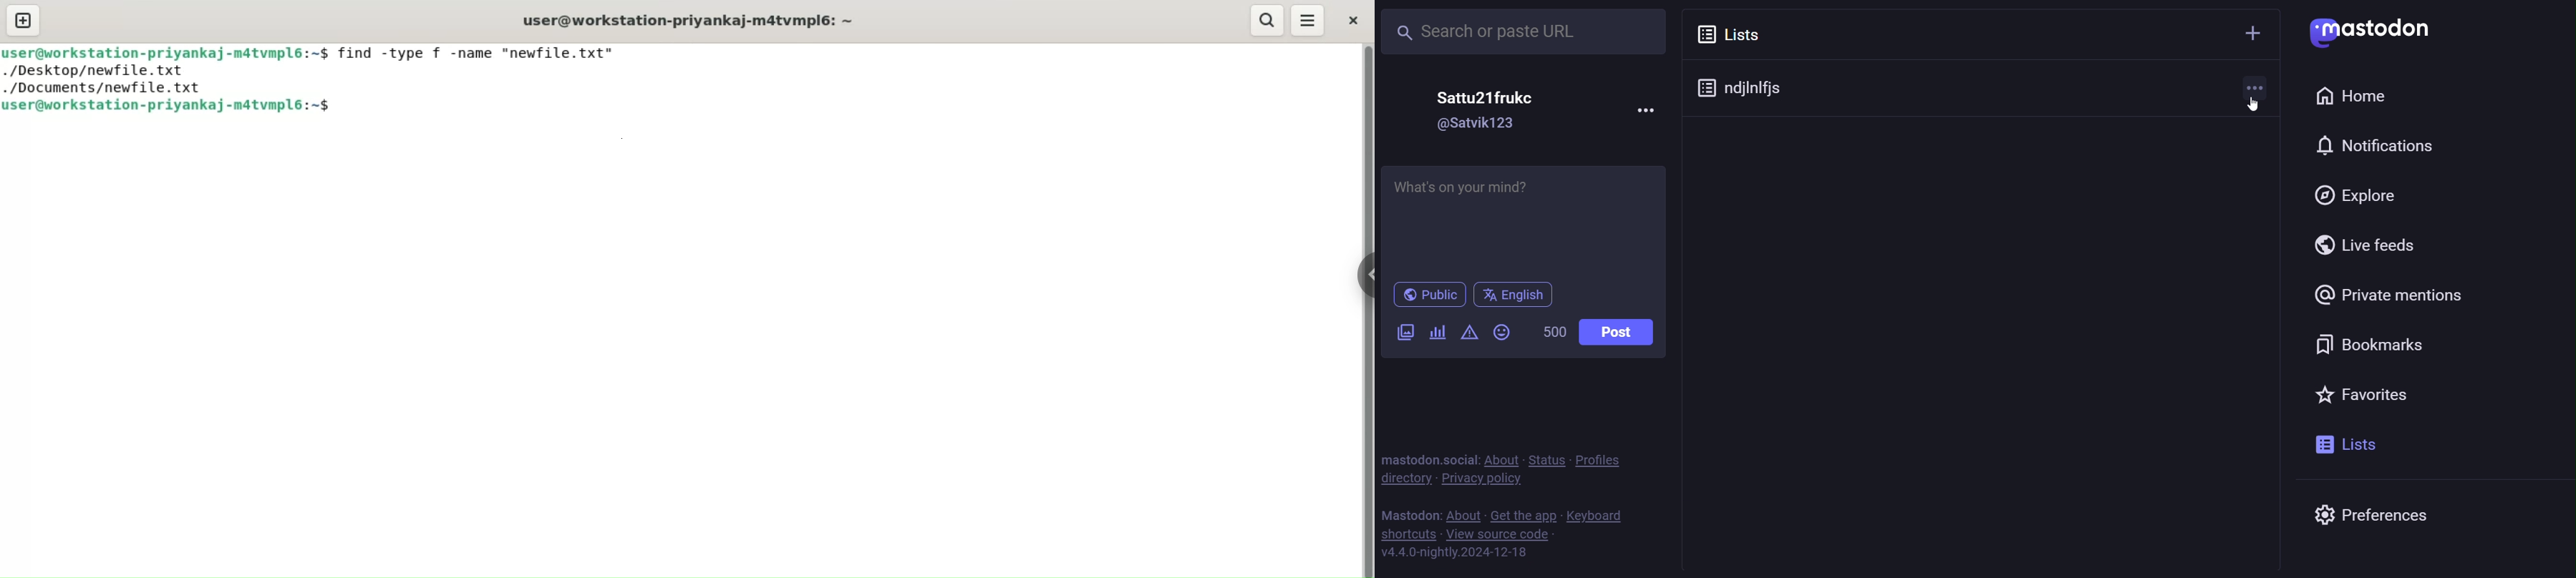 This screenshot has height=588, width=2576. Describe the element at coordinates (1546, 458) in the screenshot. I see `status` at that location.